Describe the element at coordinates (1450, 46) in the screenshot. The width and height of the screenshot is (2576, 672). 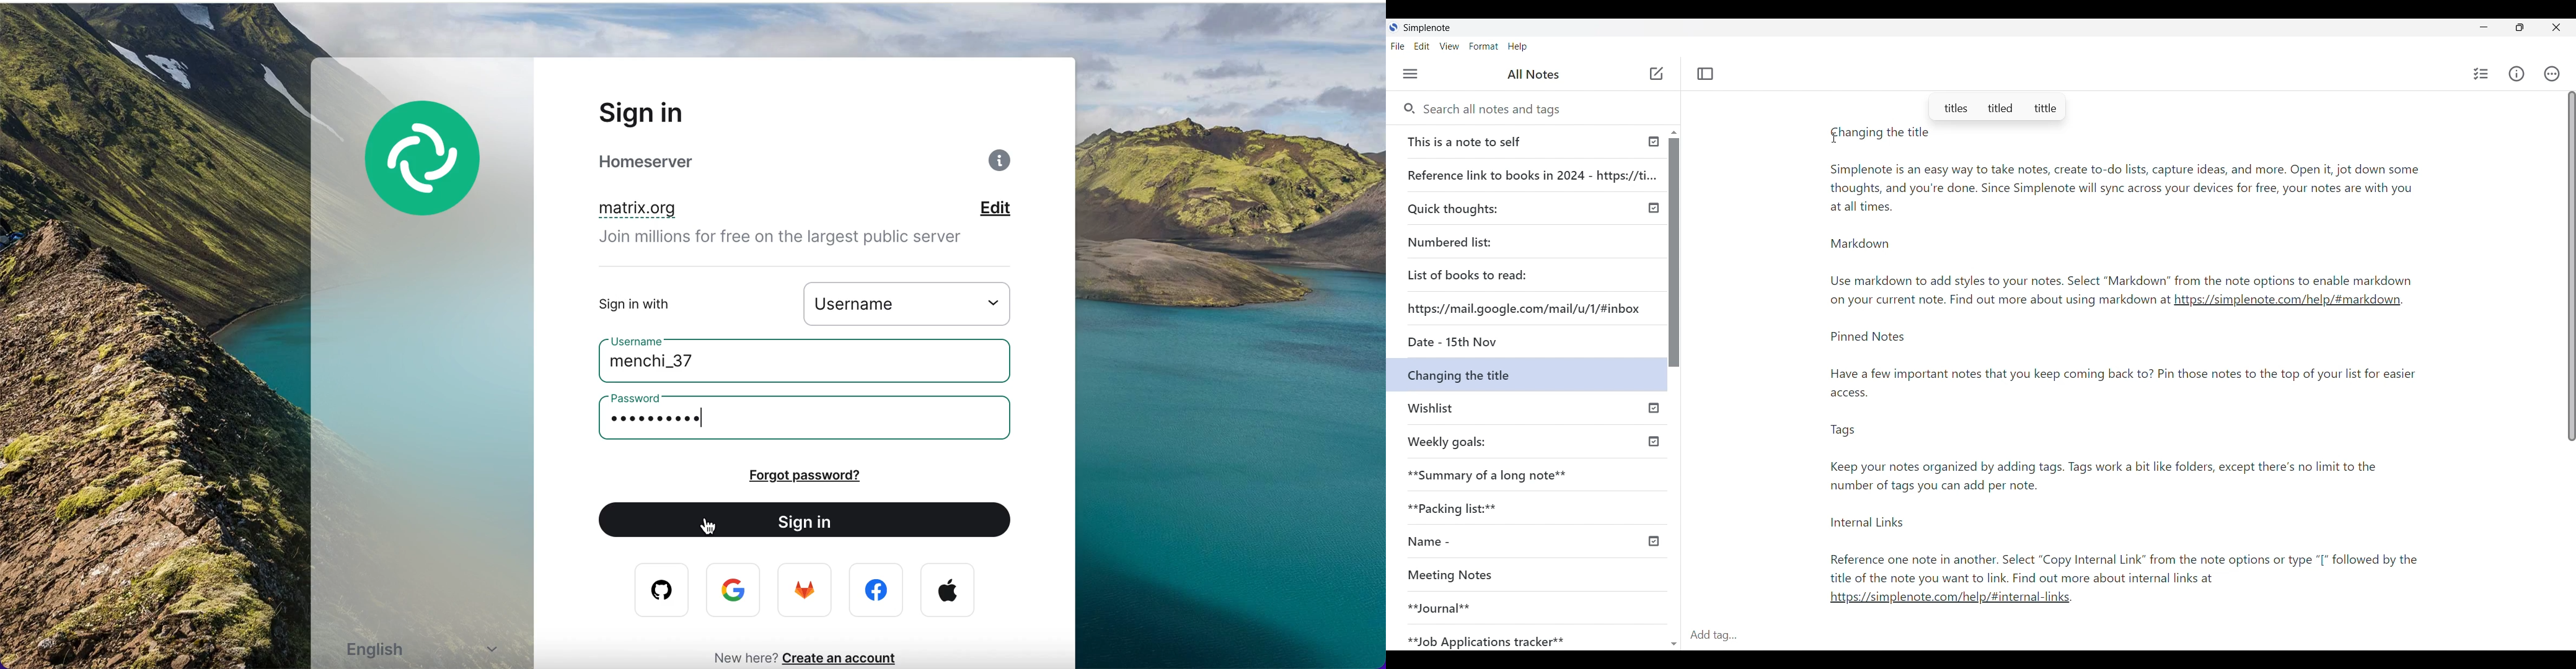
I see `View menu ` at that location.